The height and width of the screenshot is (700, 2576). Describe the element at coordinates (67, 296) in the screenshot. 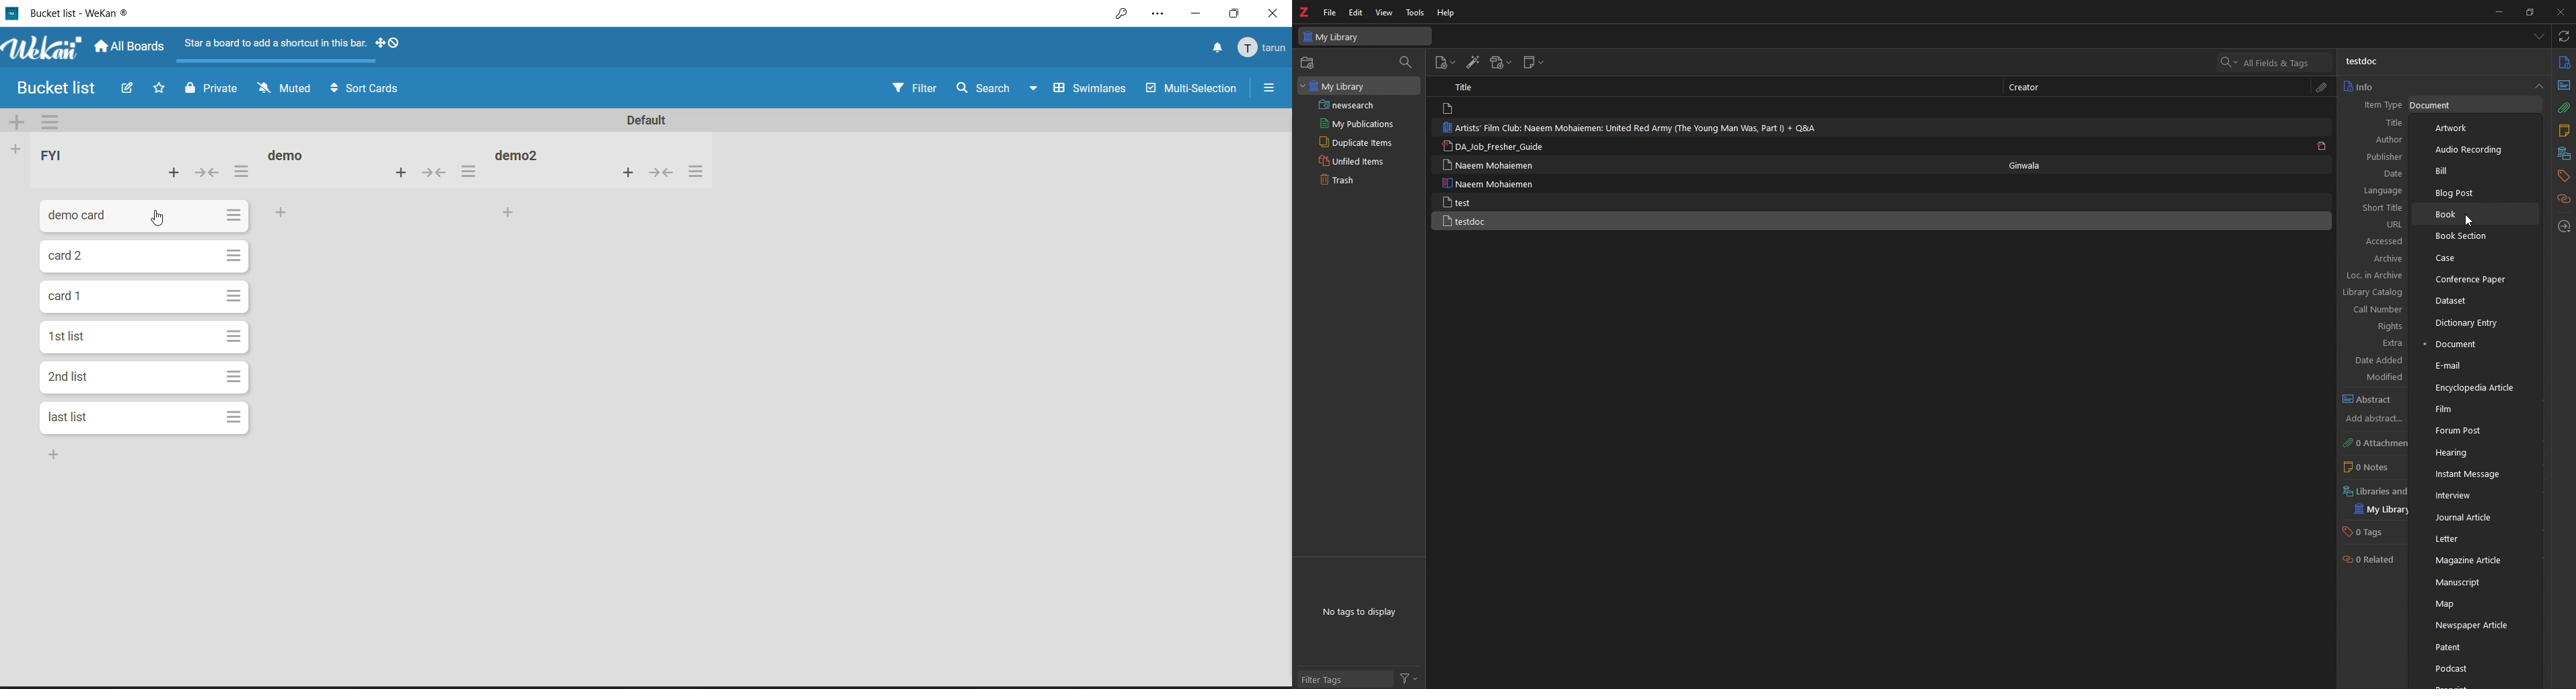

I see `card title` at that location.